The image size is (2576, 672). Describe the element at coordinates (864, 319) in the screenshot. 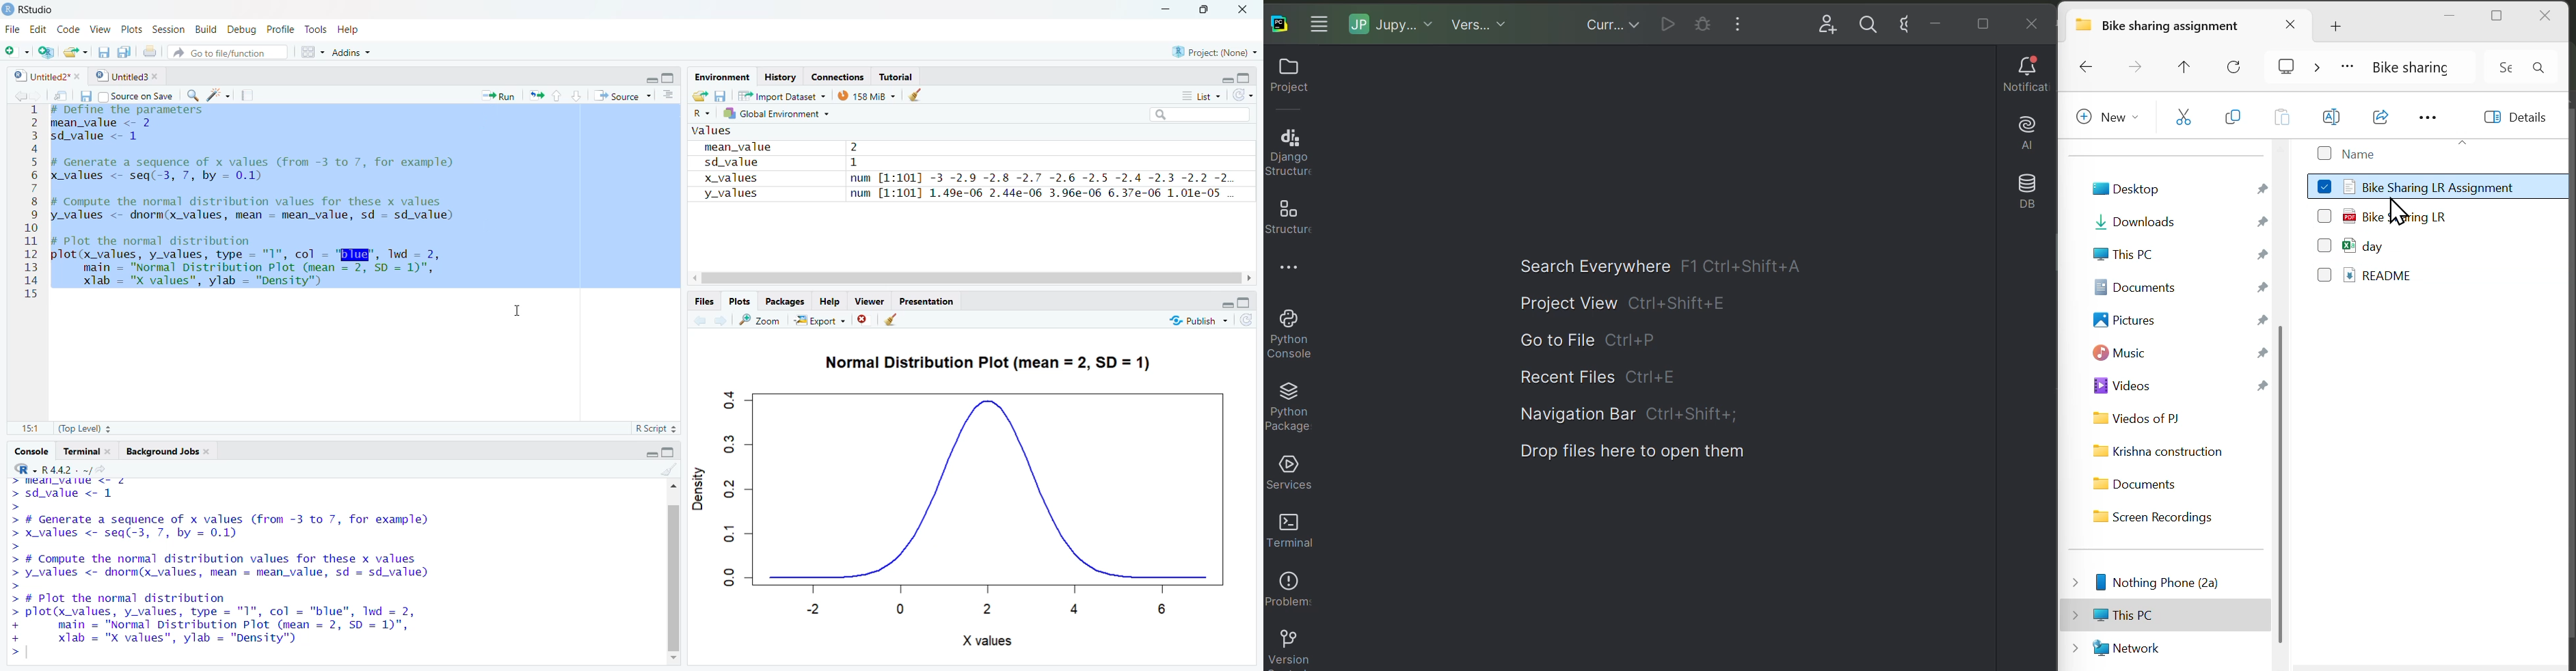

I see `remove current viewer` at that location.